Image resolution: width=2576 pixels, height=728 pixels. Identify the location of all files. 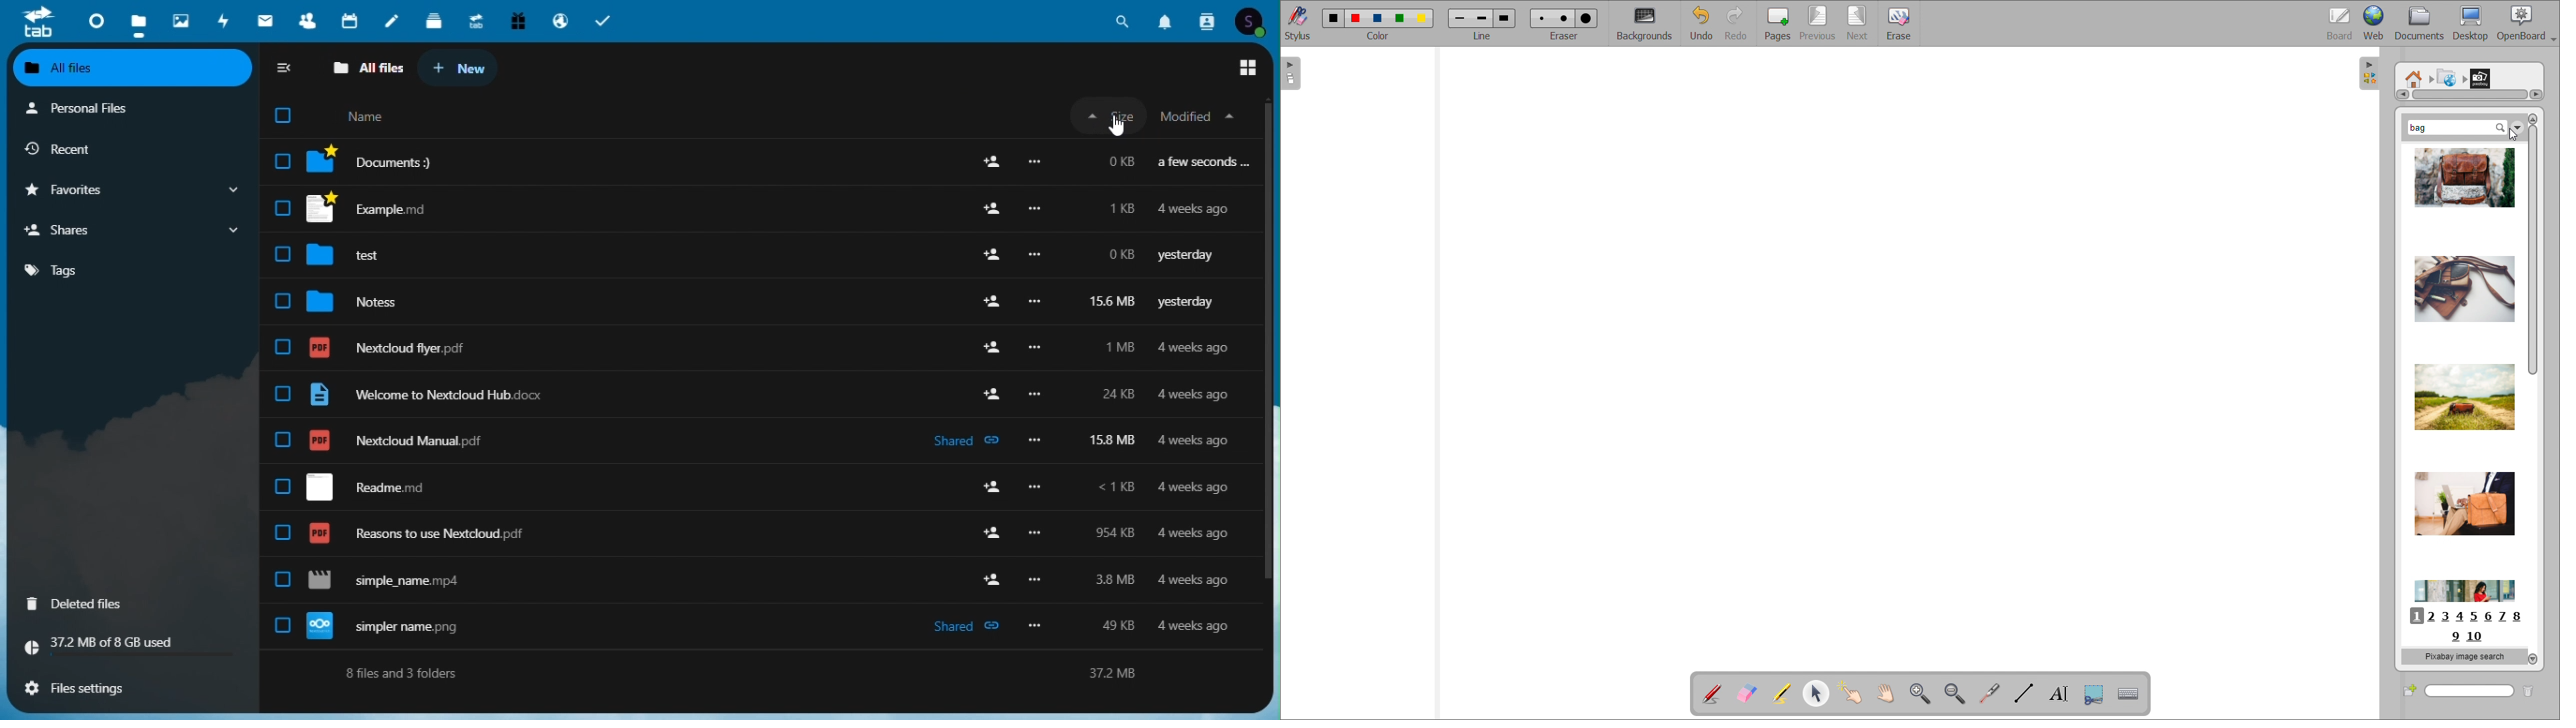
(135, 68).